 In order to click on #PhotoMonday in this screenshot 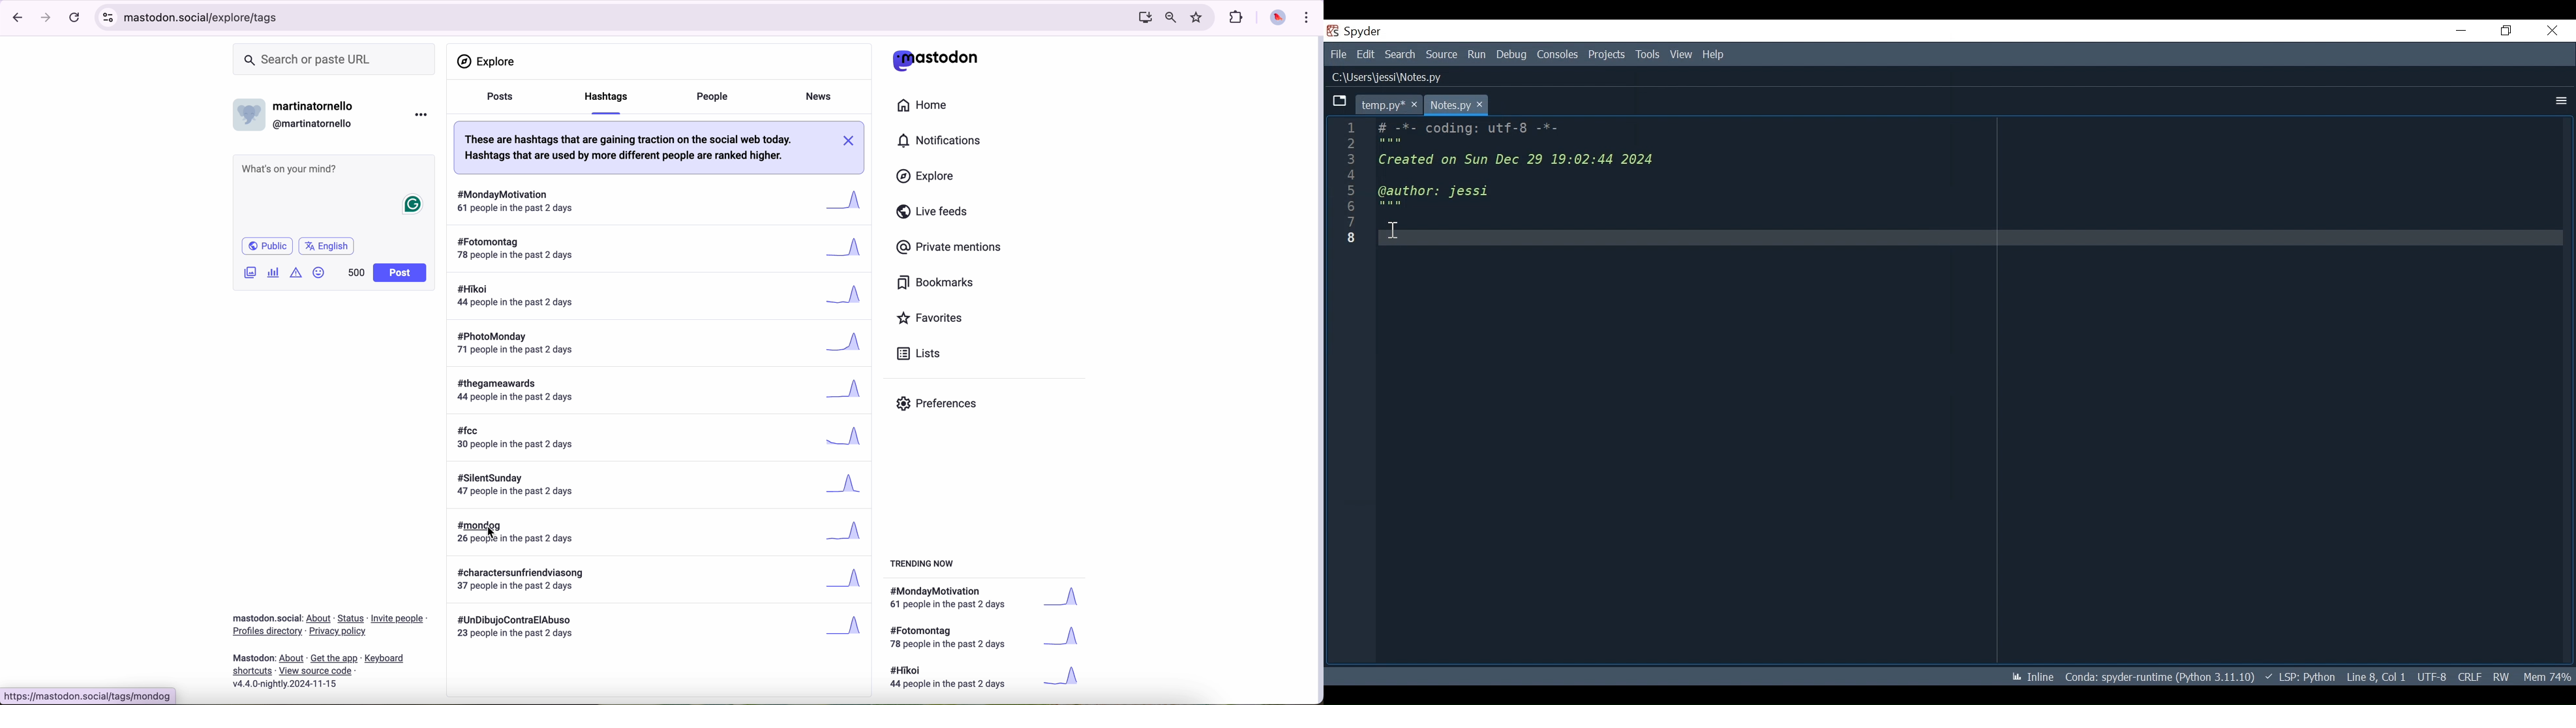, I will do `click(663, 344)`.